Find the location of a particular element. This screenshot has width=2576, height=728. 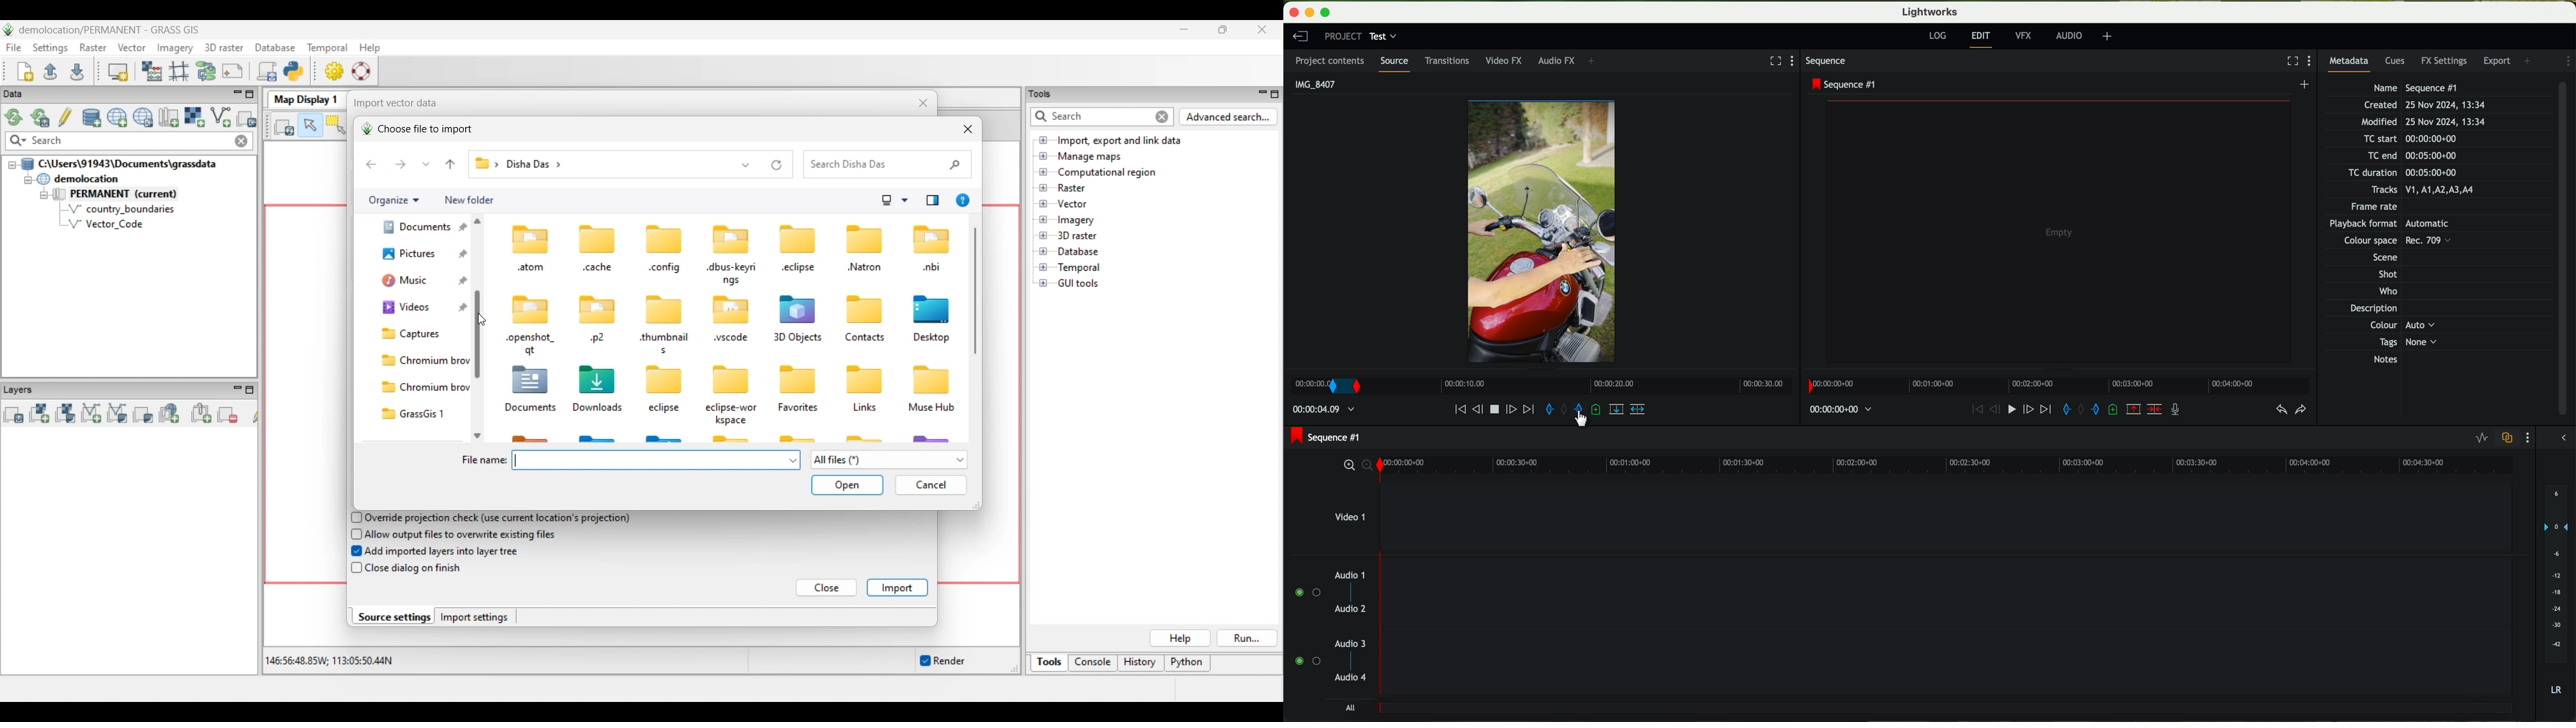

remove the marked section is located at coordinates (2134, 410).